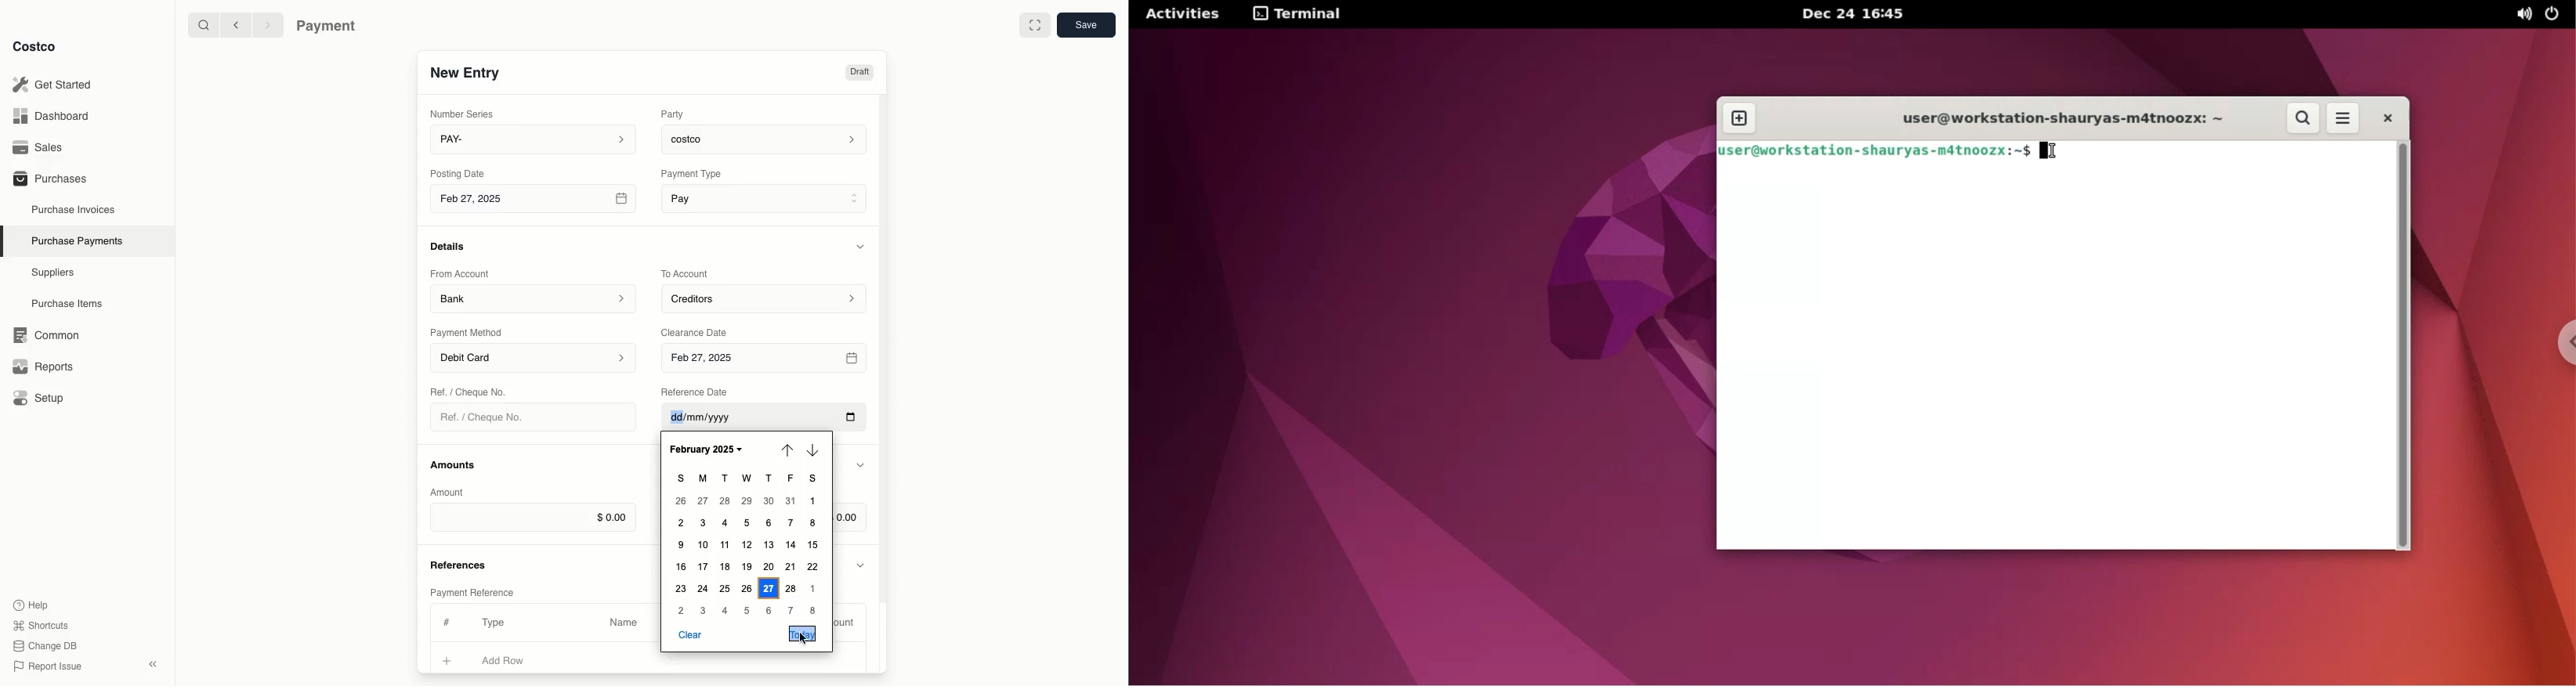  What do you see at coordinates (53, 272) in the screenshot?
I see `Suppliers` at bounding box center [53, 272].